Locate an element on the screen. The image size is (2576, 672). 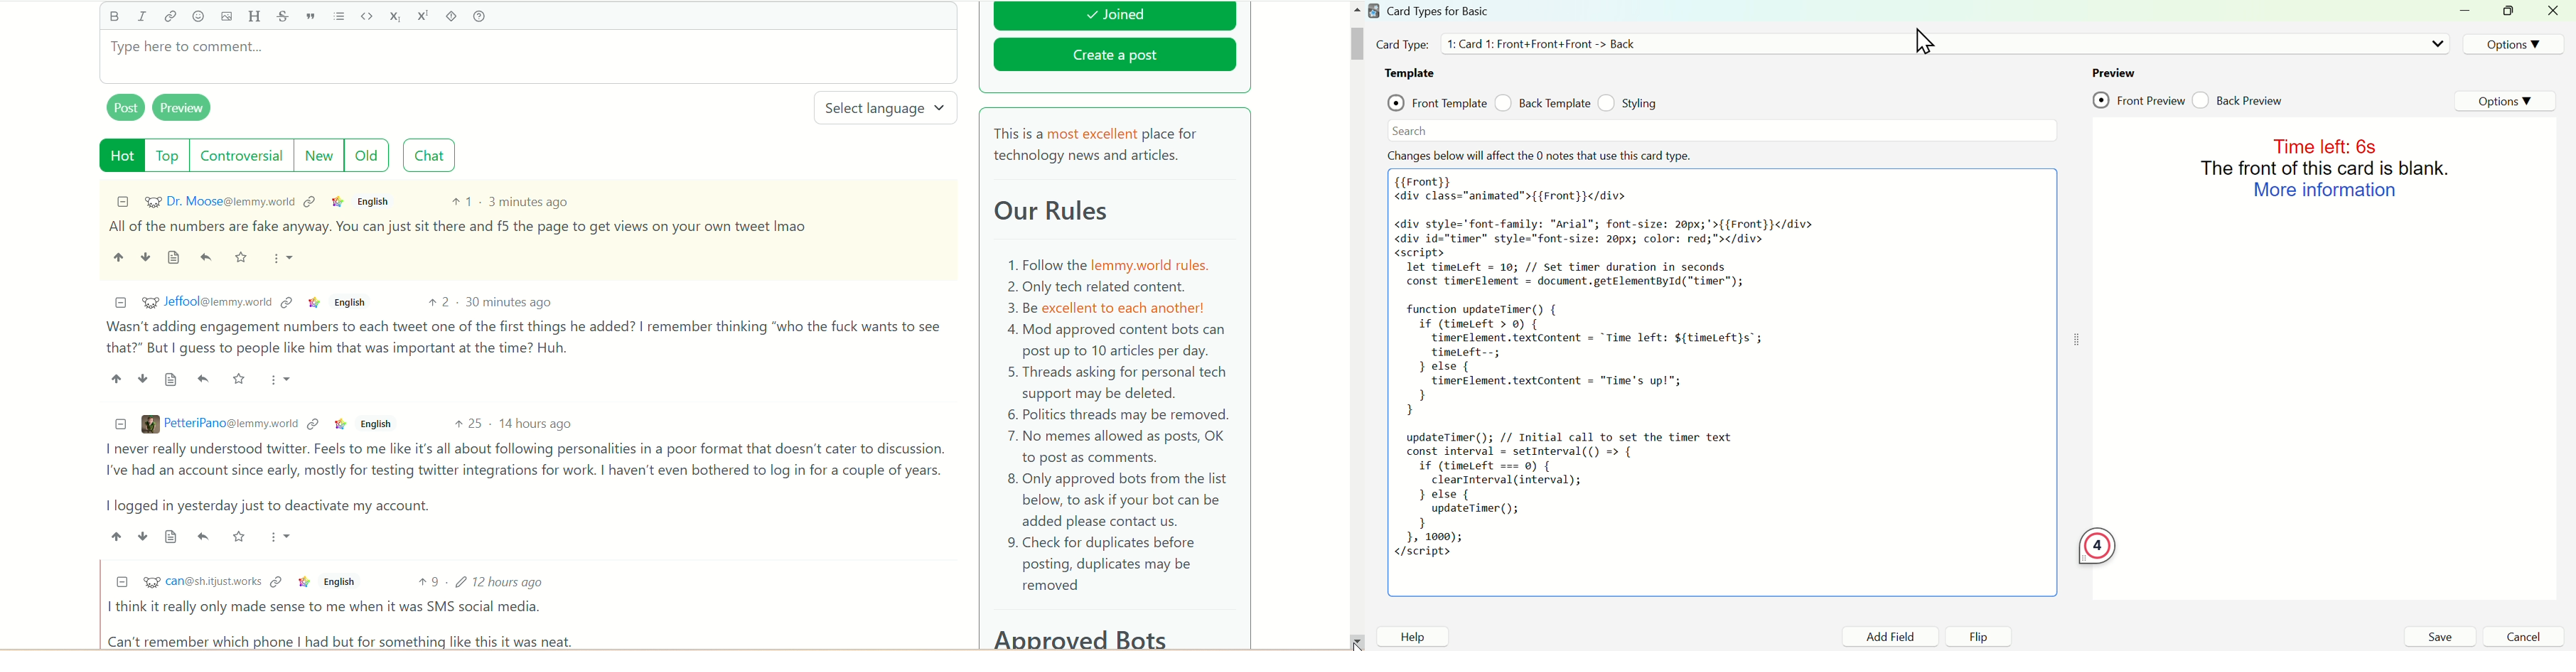
Front Template is located at coordinates (1437, 101).